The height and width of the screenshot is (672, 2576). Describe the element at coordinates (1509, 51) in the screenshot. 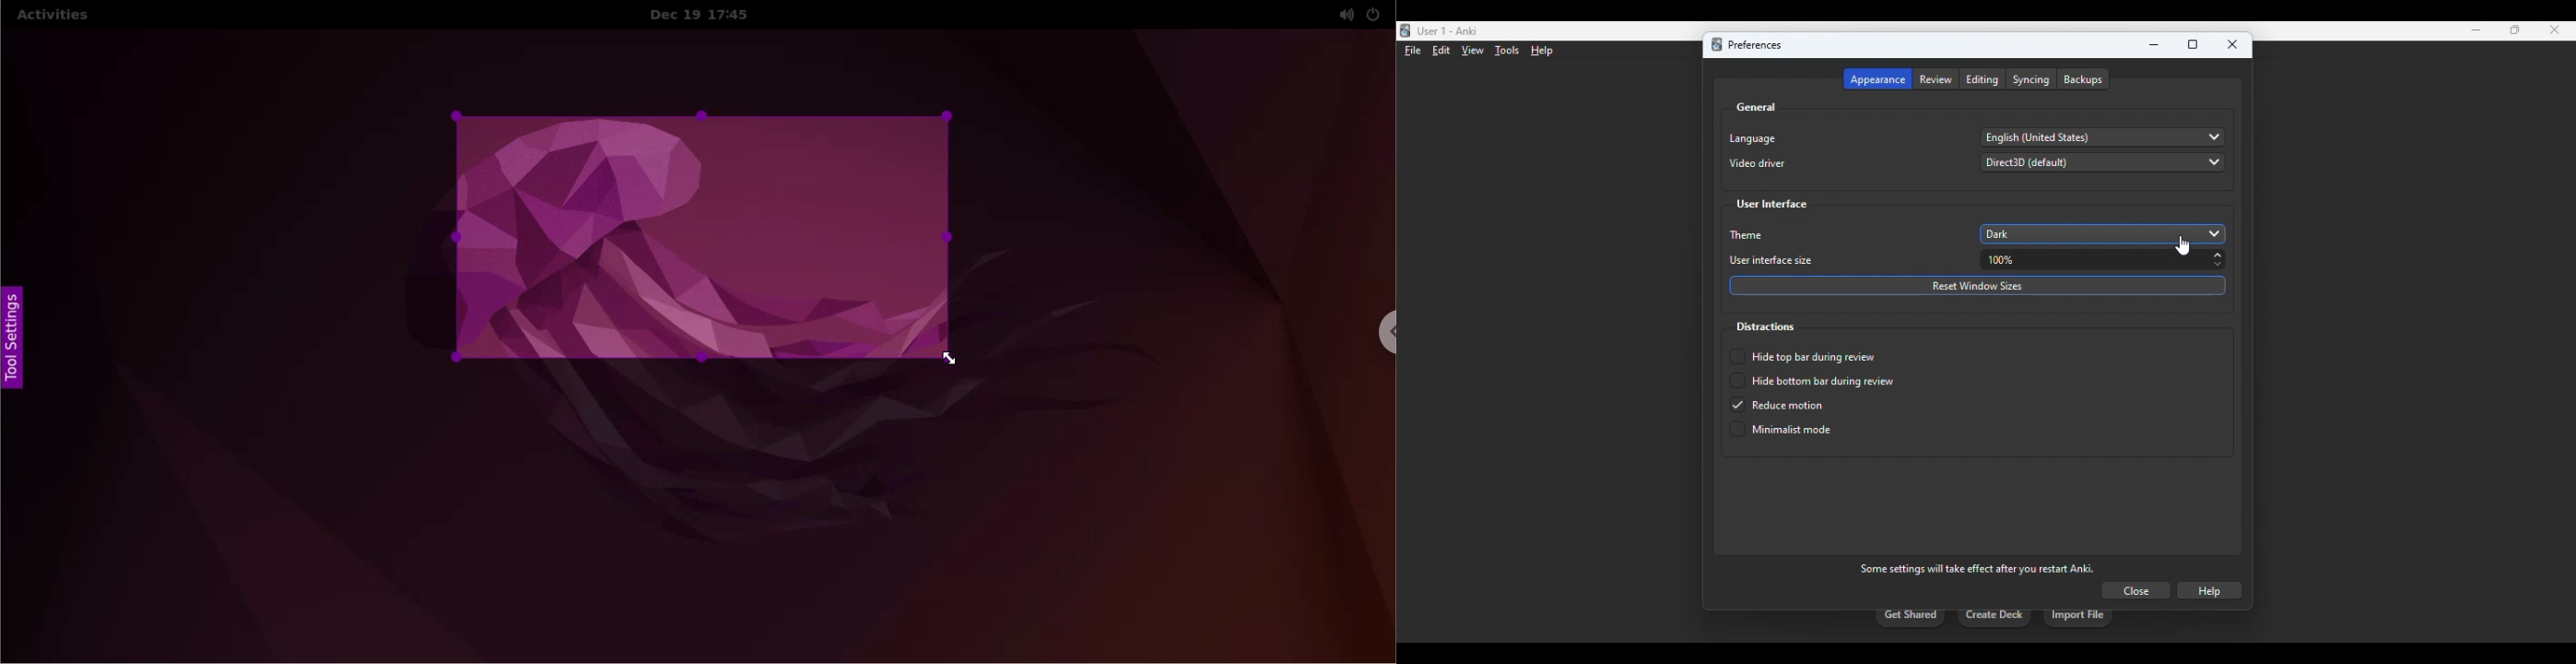

I see `tools` at that location.